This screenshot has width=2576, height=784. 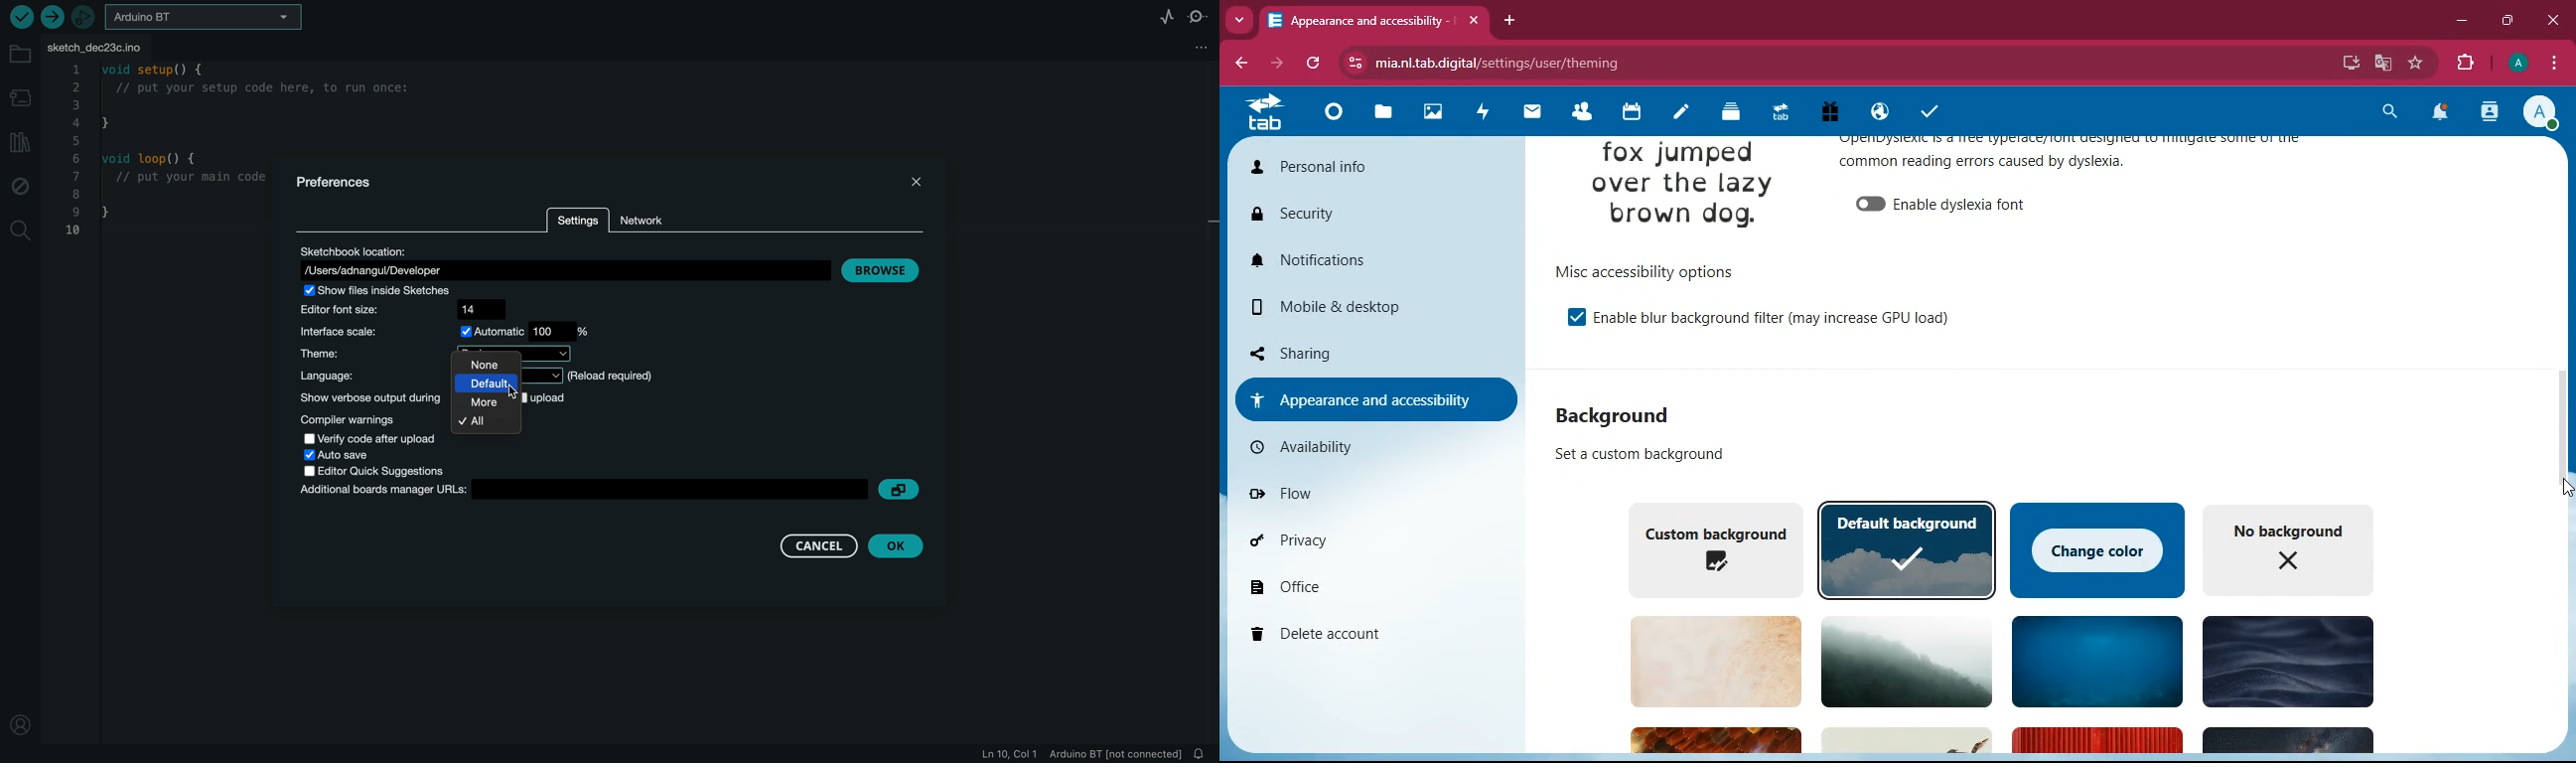 What do you see at coordinates (1436, 113) in the screenshot?
I see `images` at bounding box center [1436, 113].